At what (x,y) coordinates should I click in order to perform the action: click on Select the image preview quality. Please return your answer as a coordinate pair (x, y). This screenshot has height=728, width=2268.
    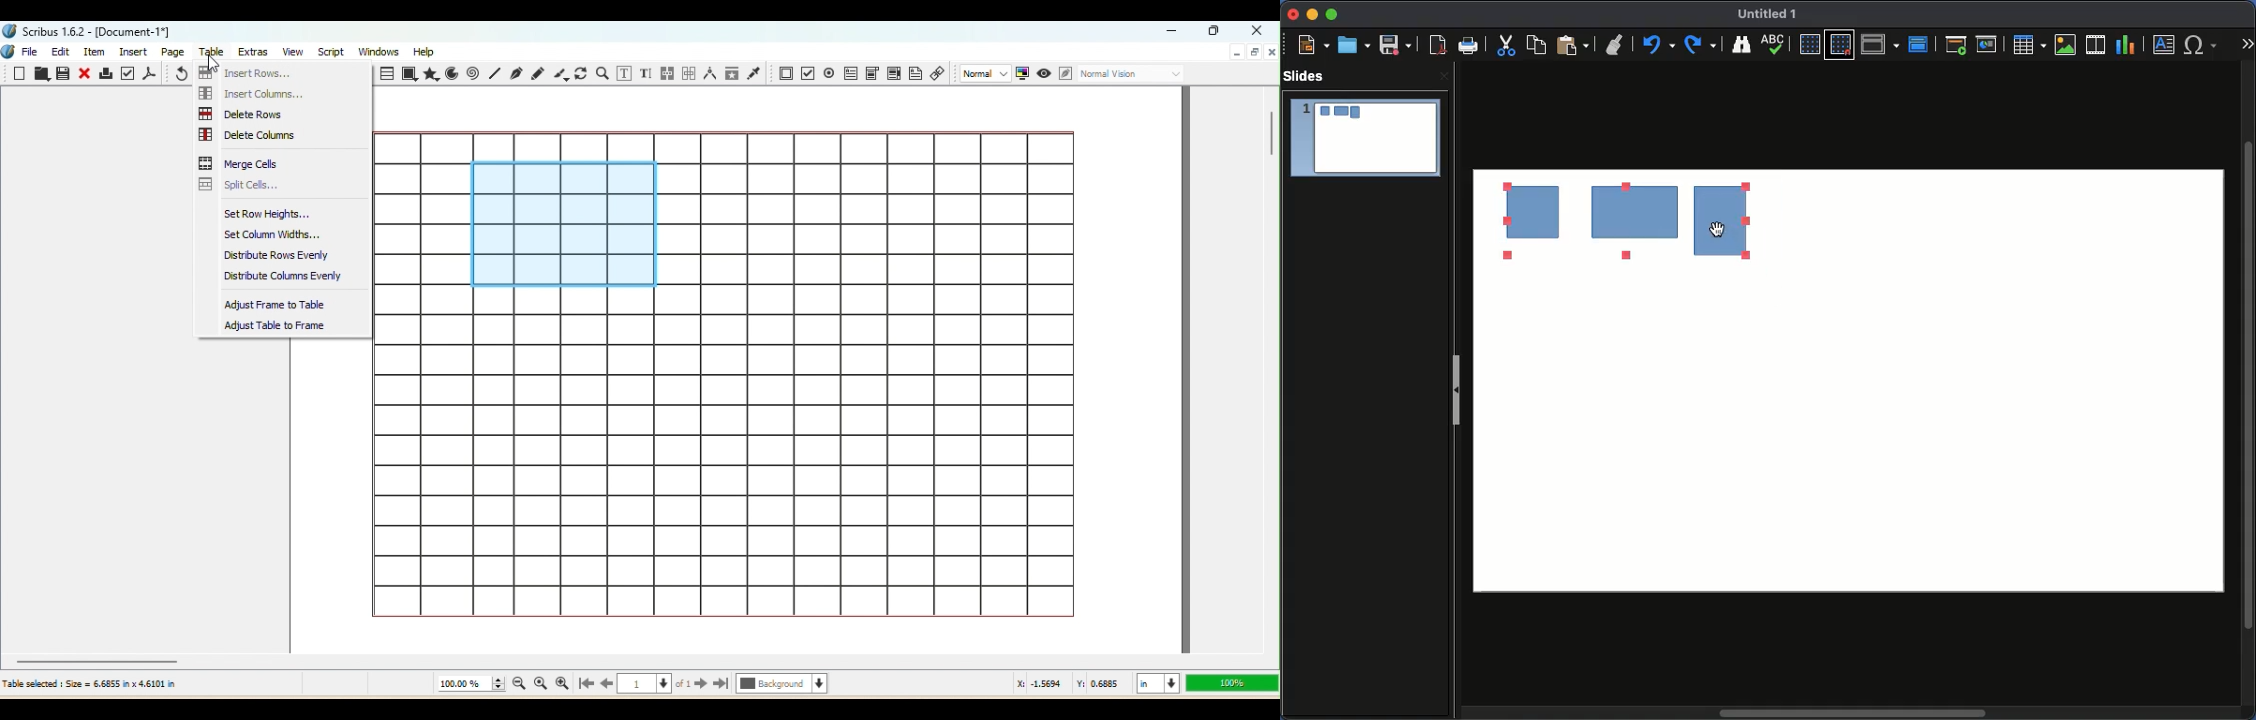
    Looking at the image, I should click on (983, 73).